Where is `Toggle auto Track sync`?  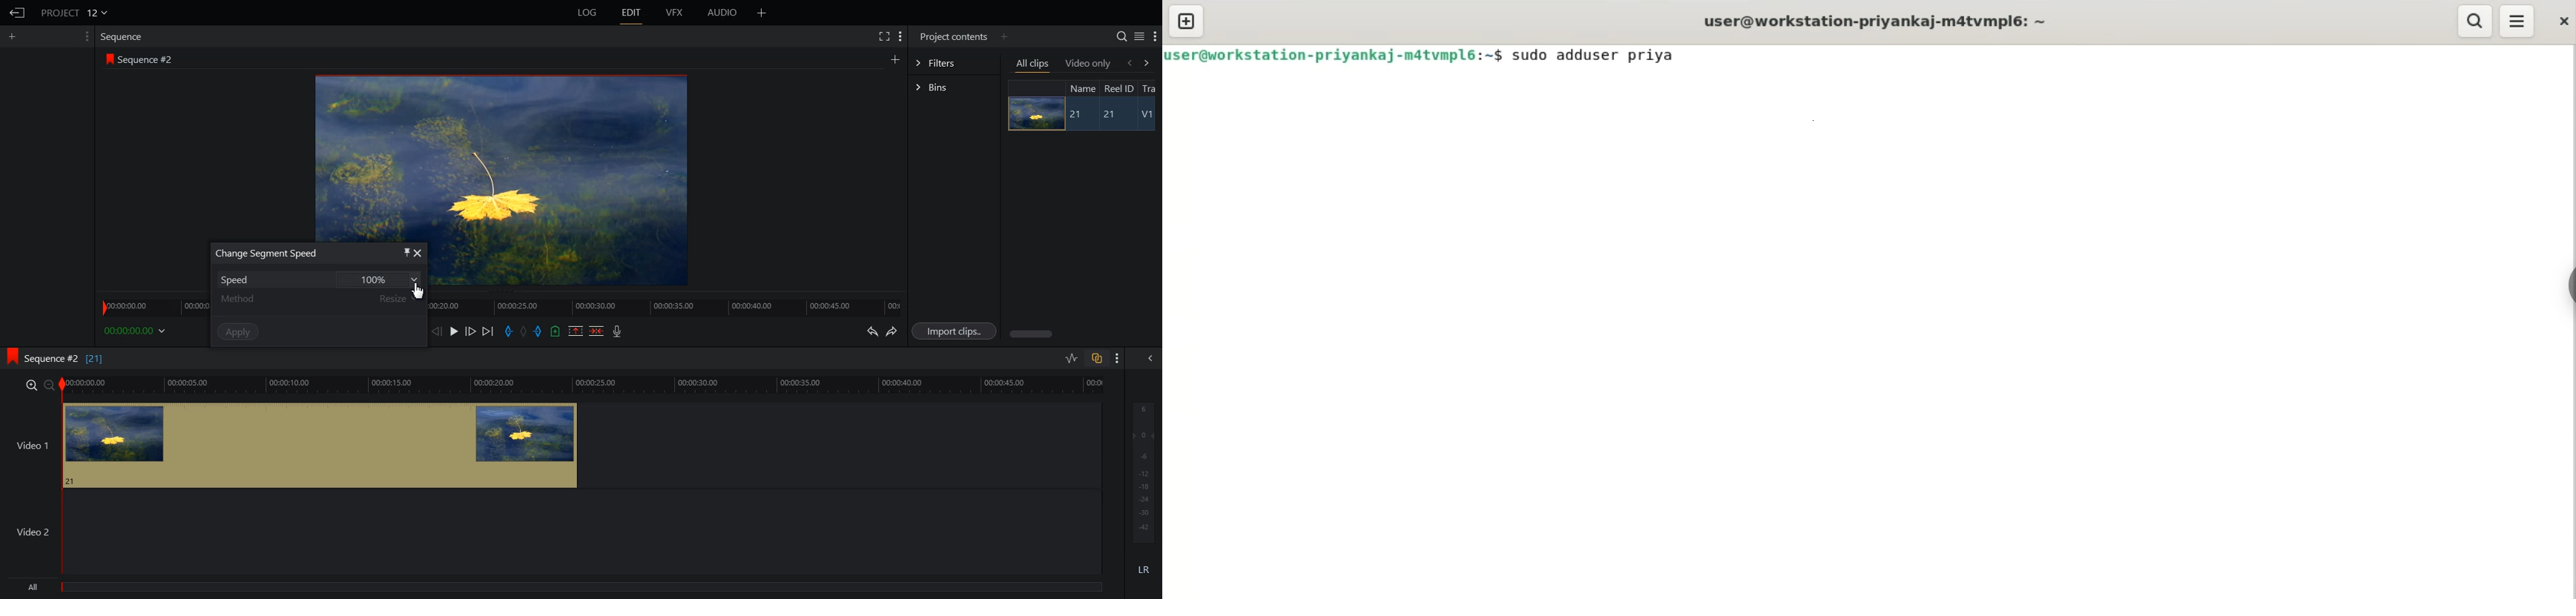 Toggle auto Track sync is located at coordinates (1096, 358).